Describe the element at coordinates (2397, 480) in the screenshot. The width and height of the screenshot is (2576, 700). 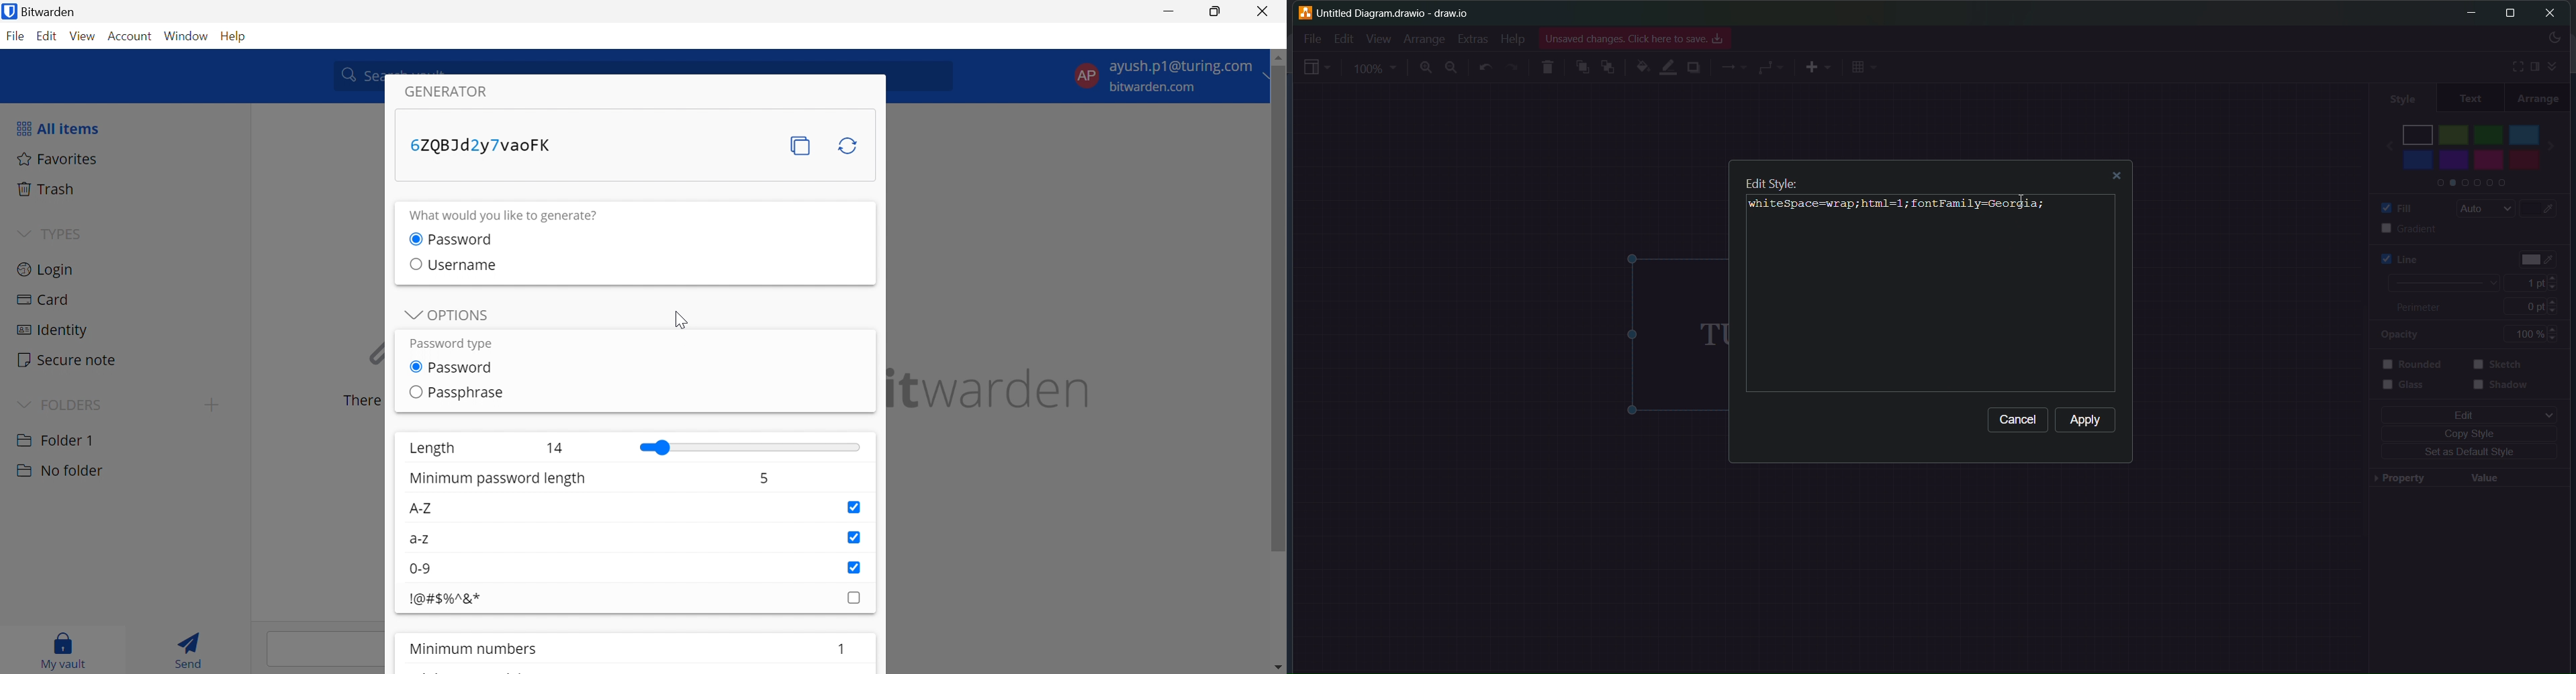
I see `property` at that location.